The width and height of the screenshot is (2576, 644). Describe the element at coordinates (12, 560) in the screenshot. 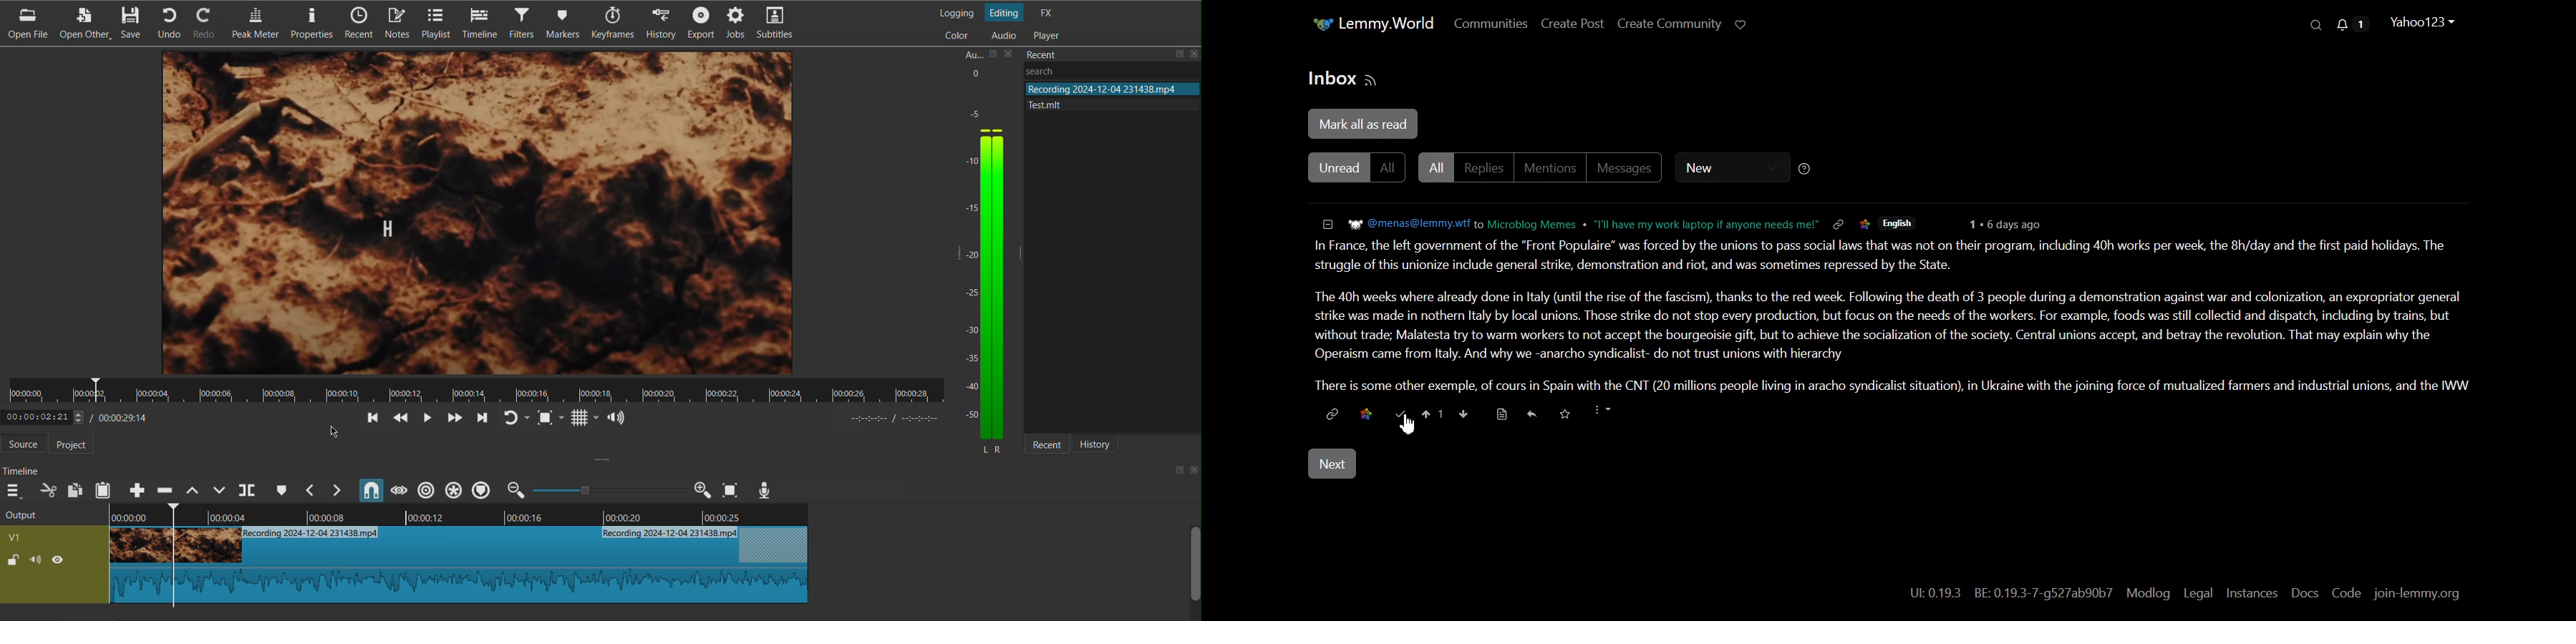

I see `(un)lock` at that location.